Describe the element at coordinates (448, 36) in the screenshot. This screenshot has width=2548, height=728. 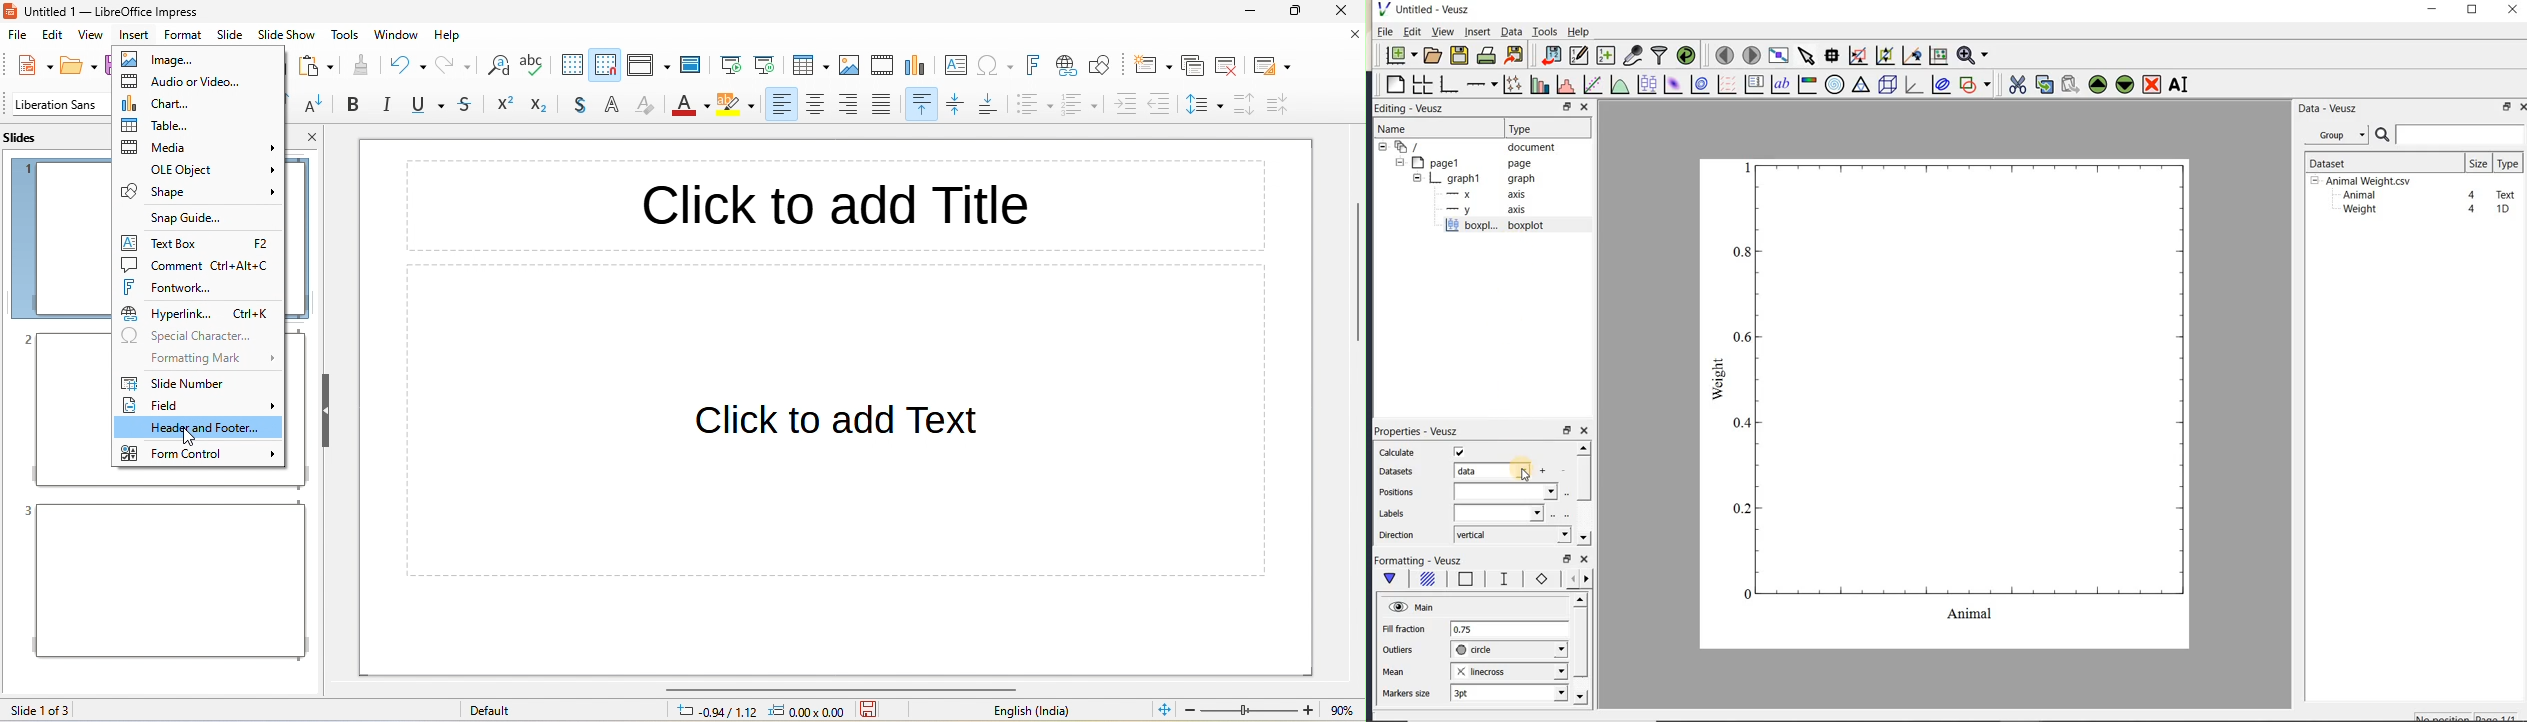
I see `help` at that location.